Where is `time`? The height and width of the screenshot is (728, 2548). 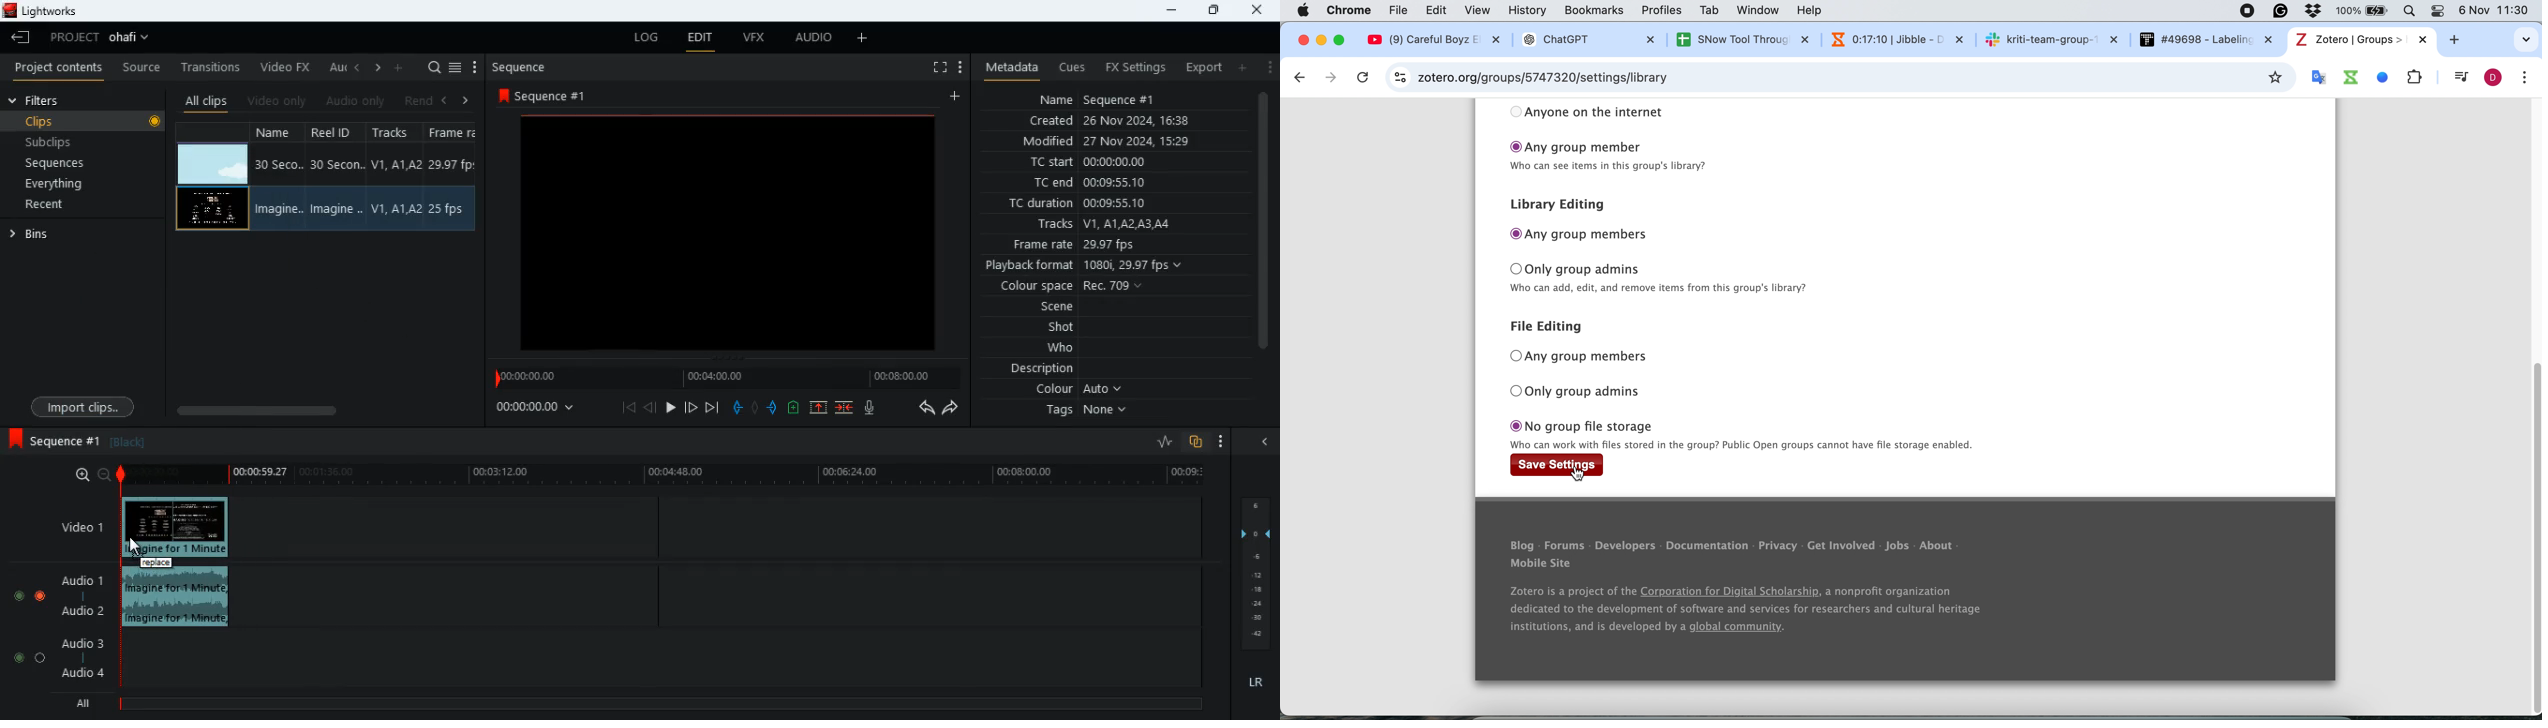
time is located at coordinates (544, 406).